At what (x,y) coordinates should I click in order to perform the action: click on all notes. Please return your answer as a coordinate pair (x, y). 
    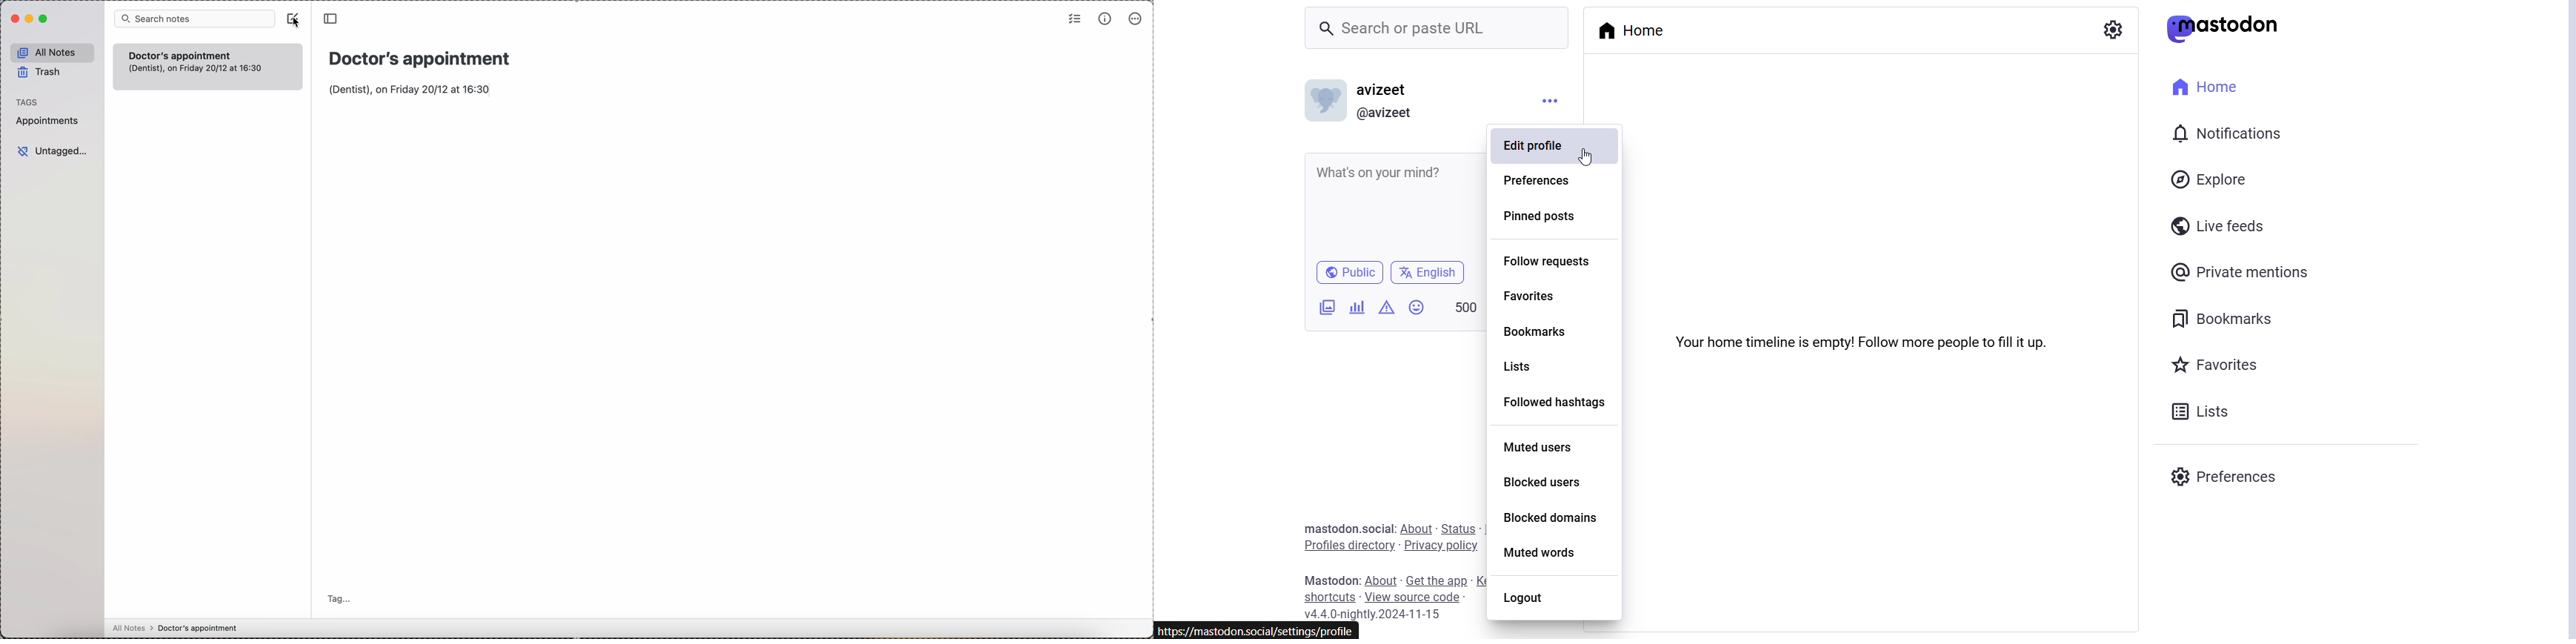
    Looking at the image, I should click on (180, 628).